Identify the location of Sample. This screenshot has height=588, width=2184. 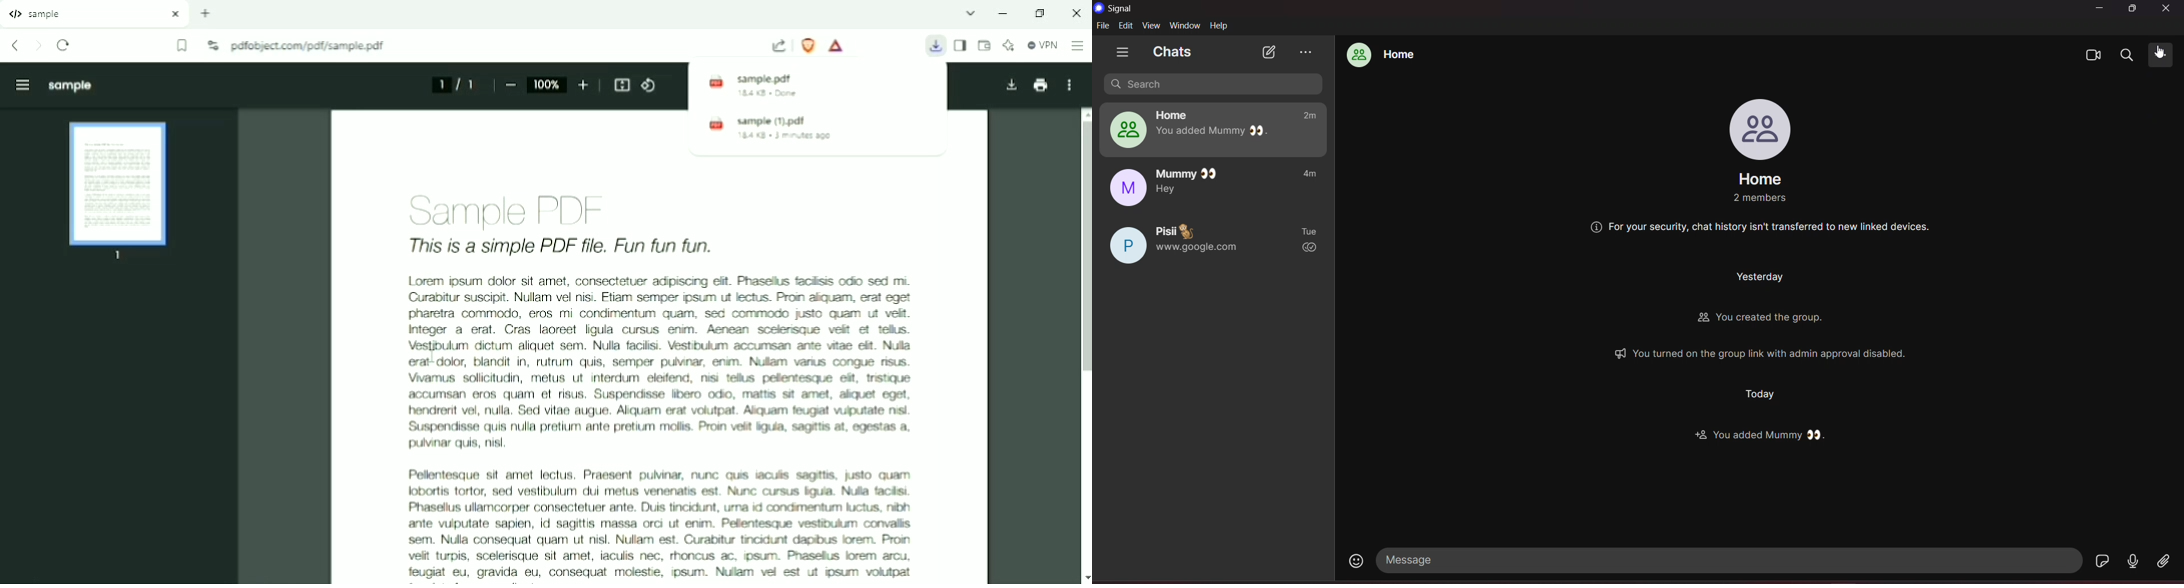
(70, 86).